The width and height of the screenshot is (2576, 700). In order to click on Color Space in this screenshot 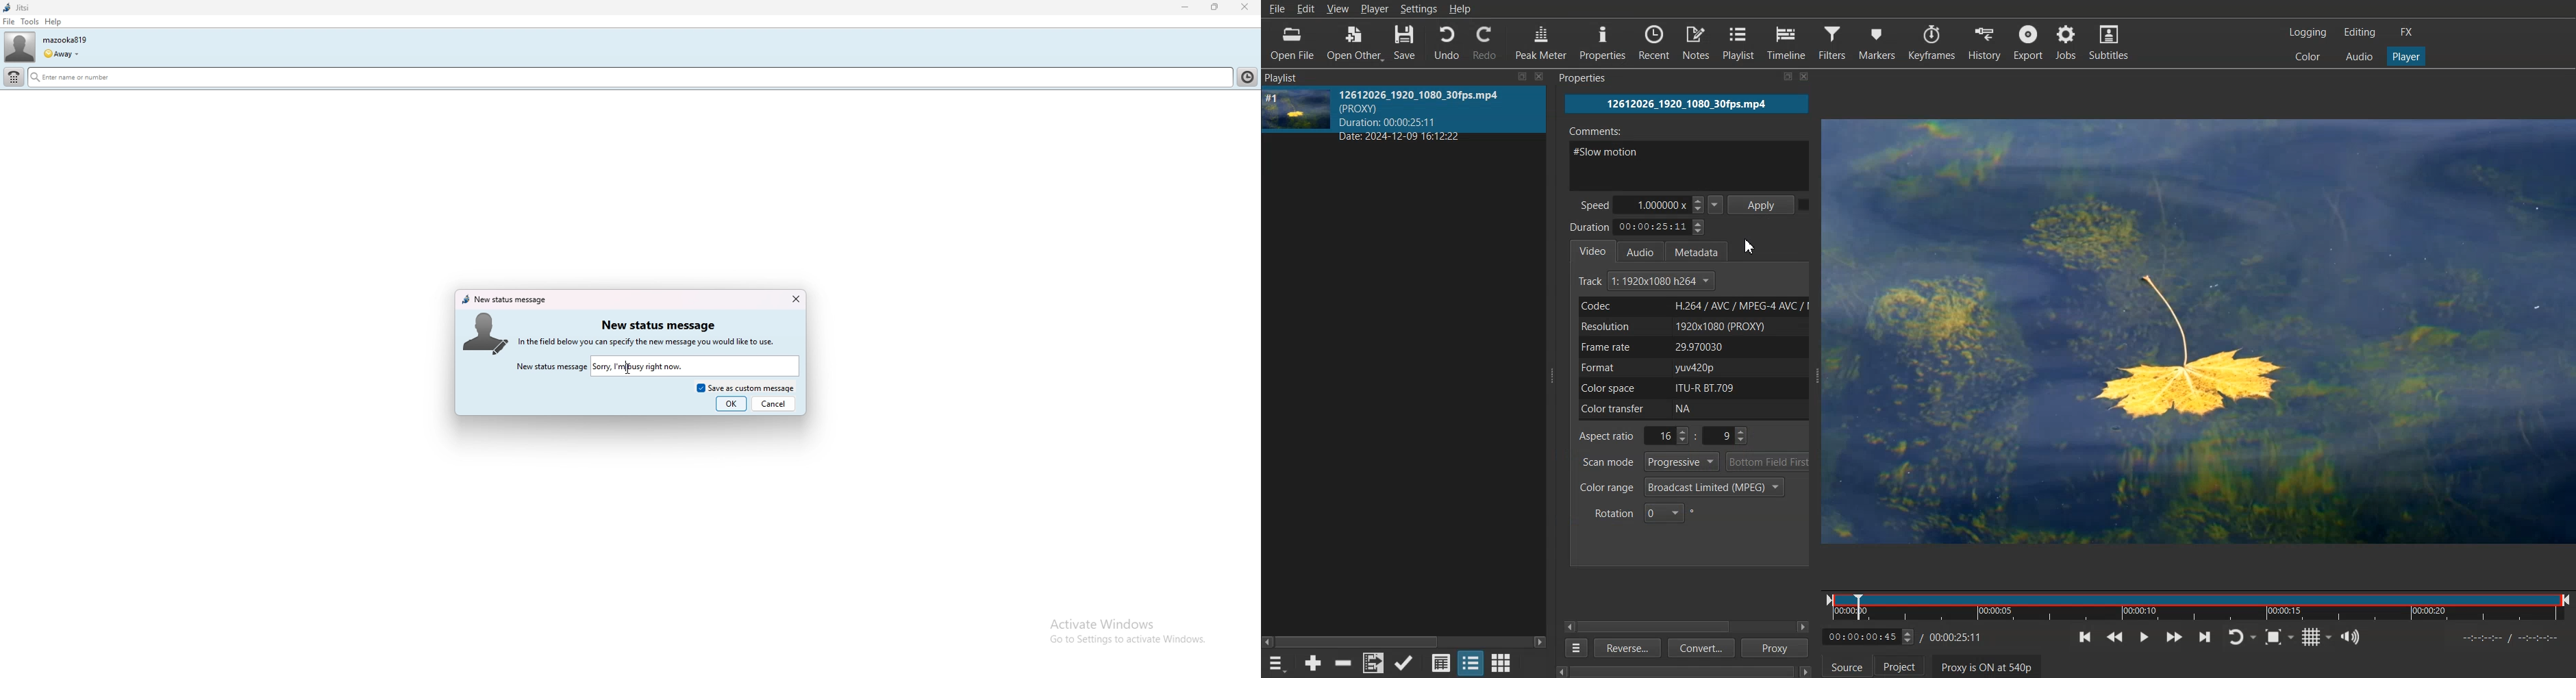, I will do `click(1690, 388)`.